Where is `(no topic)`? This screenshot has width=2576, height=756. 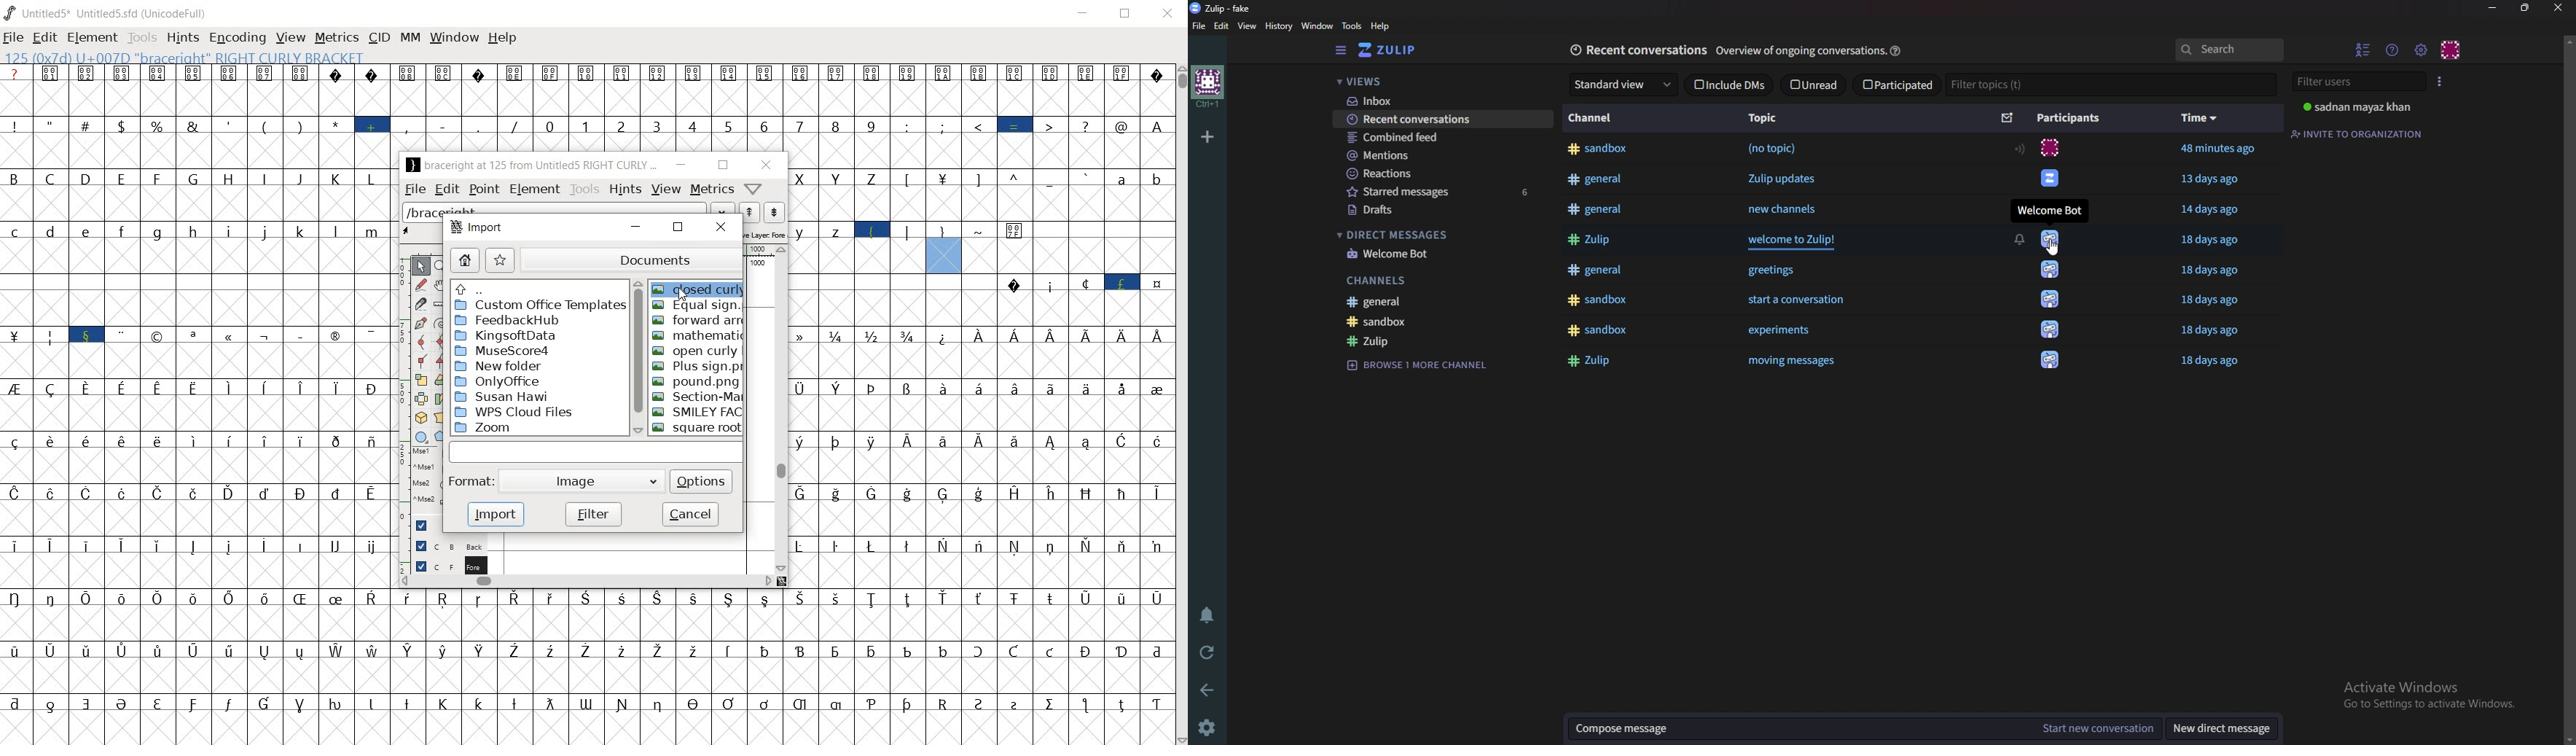 (no topic) is located at coordinates (1774, 150).